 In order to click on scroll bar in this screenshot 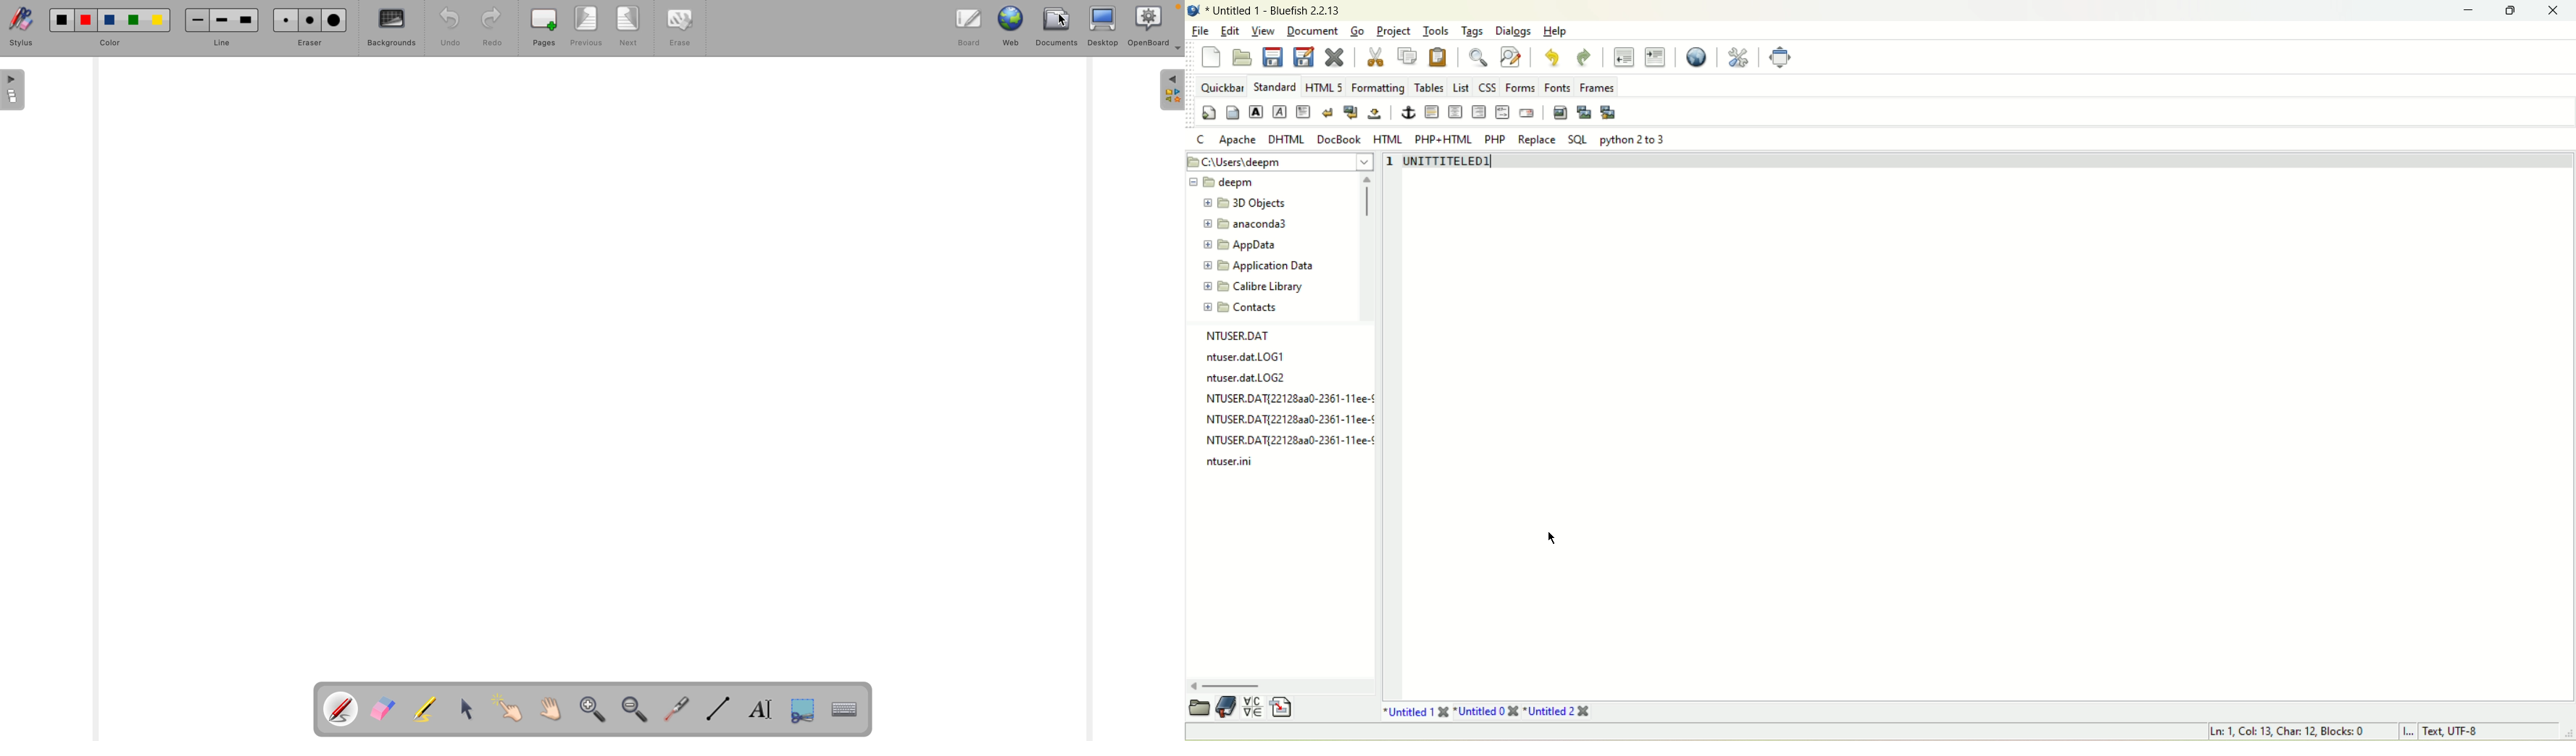, I will do `click(1367, 197)`.